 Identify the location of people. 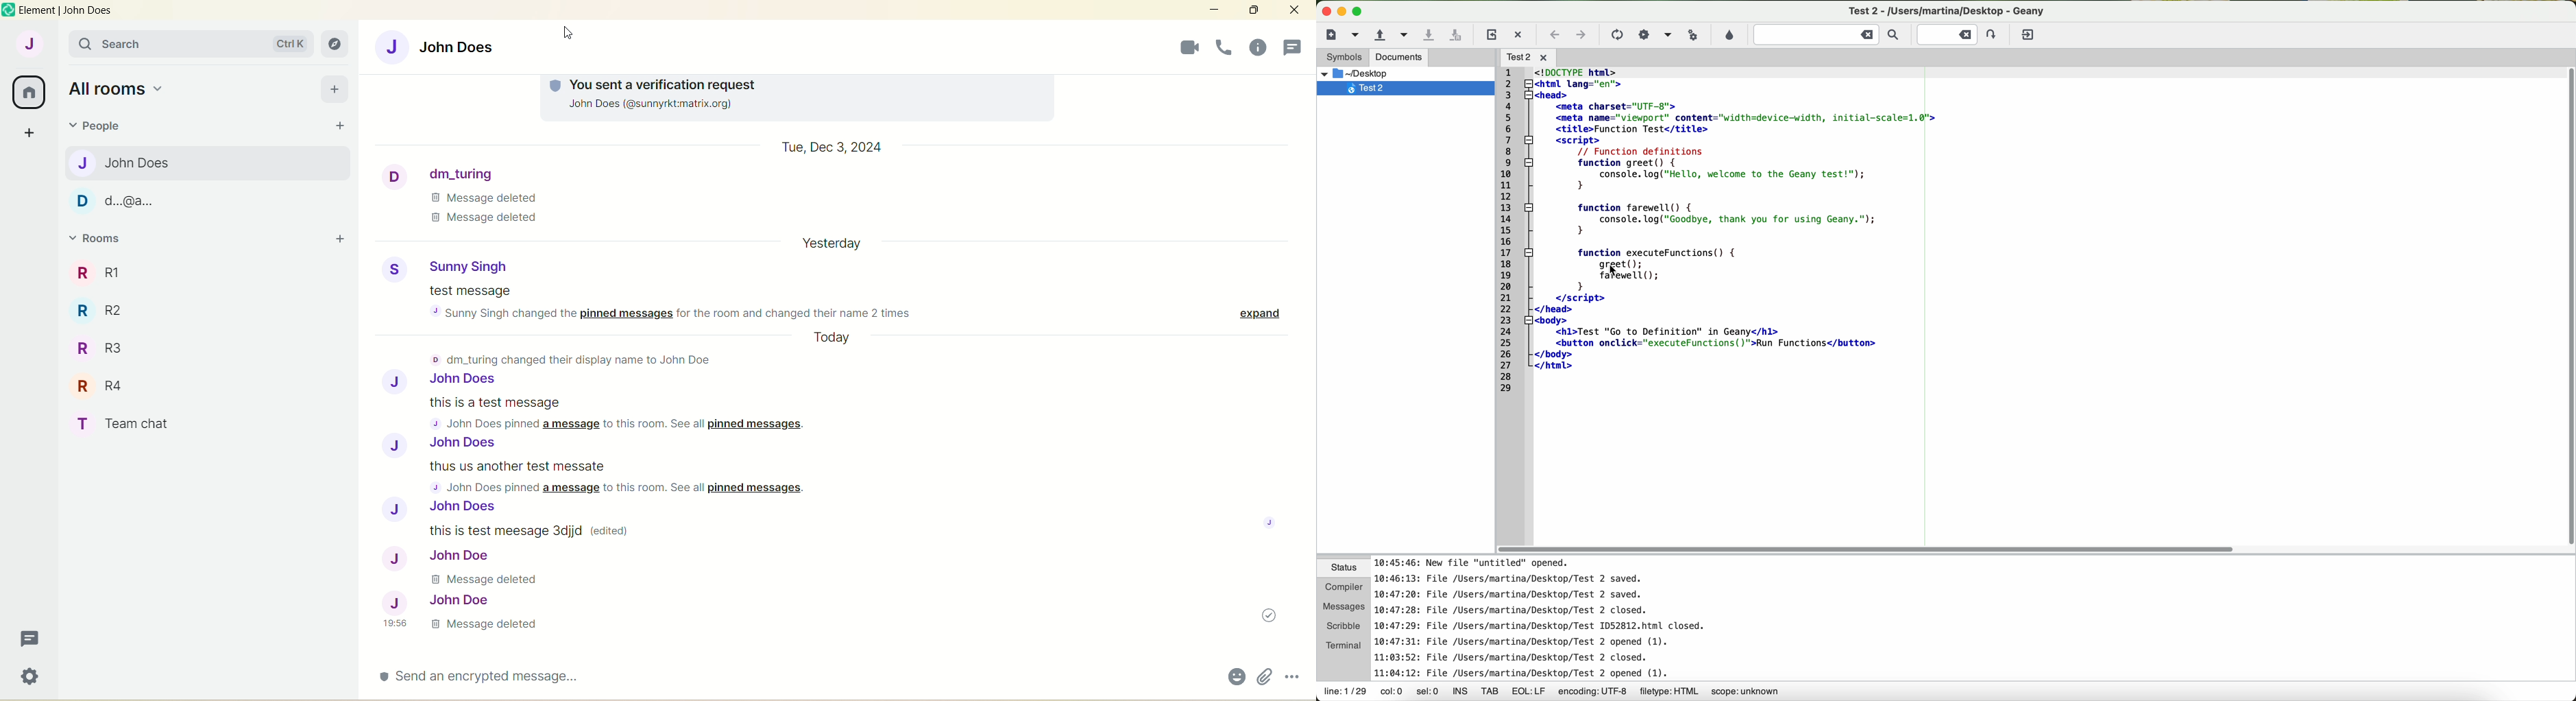
(1294, 46).